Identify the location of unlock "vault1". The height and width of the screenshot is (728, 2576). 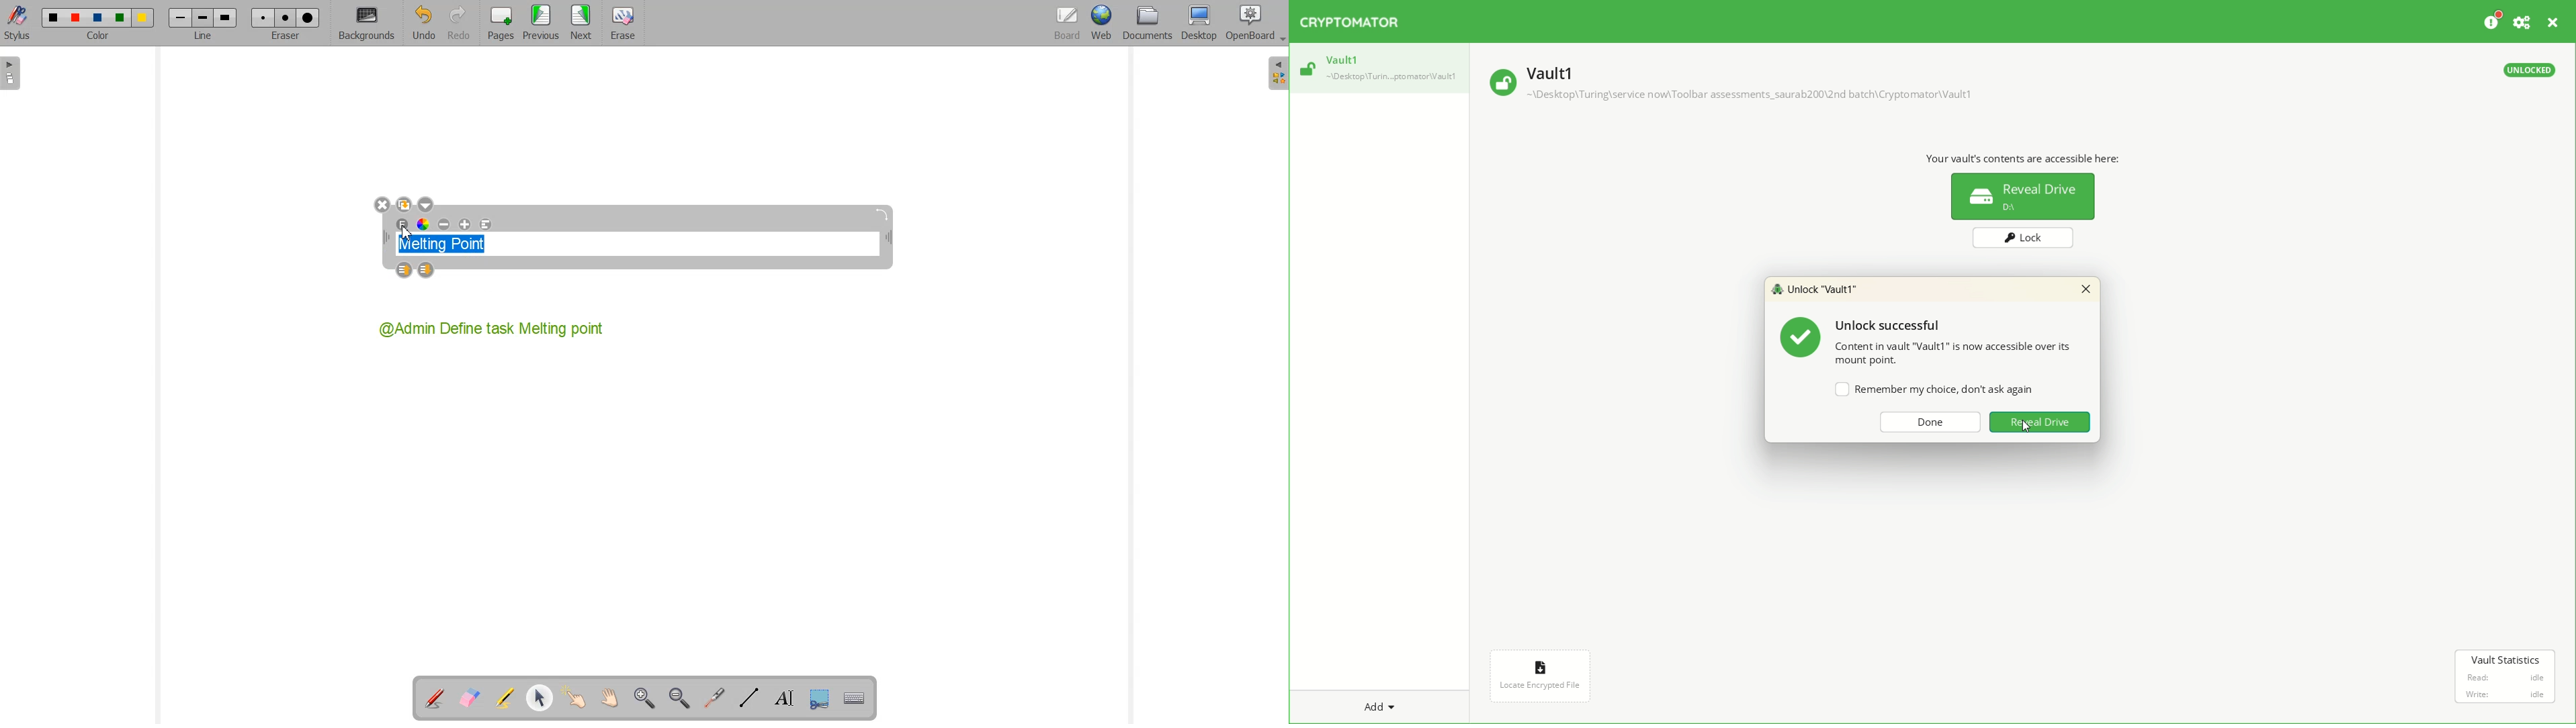
(1821, 291).